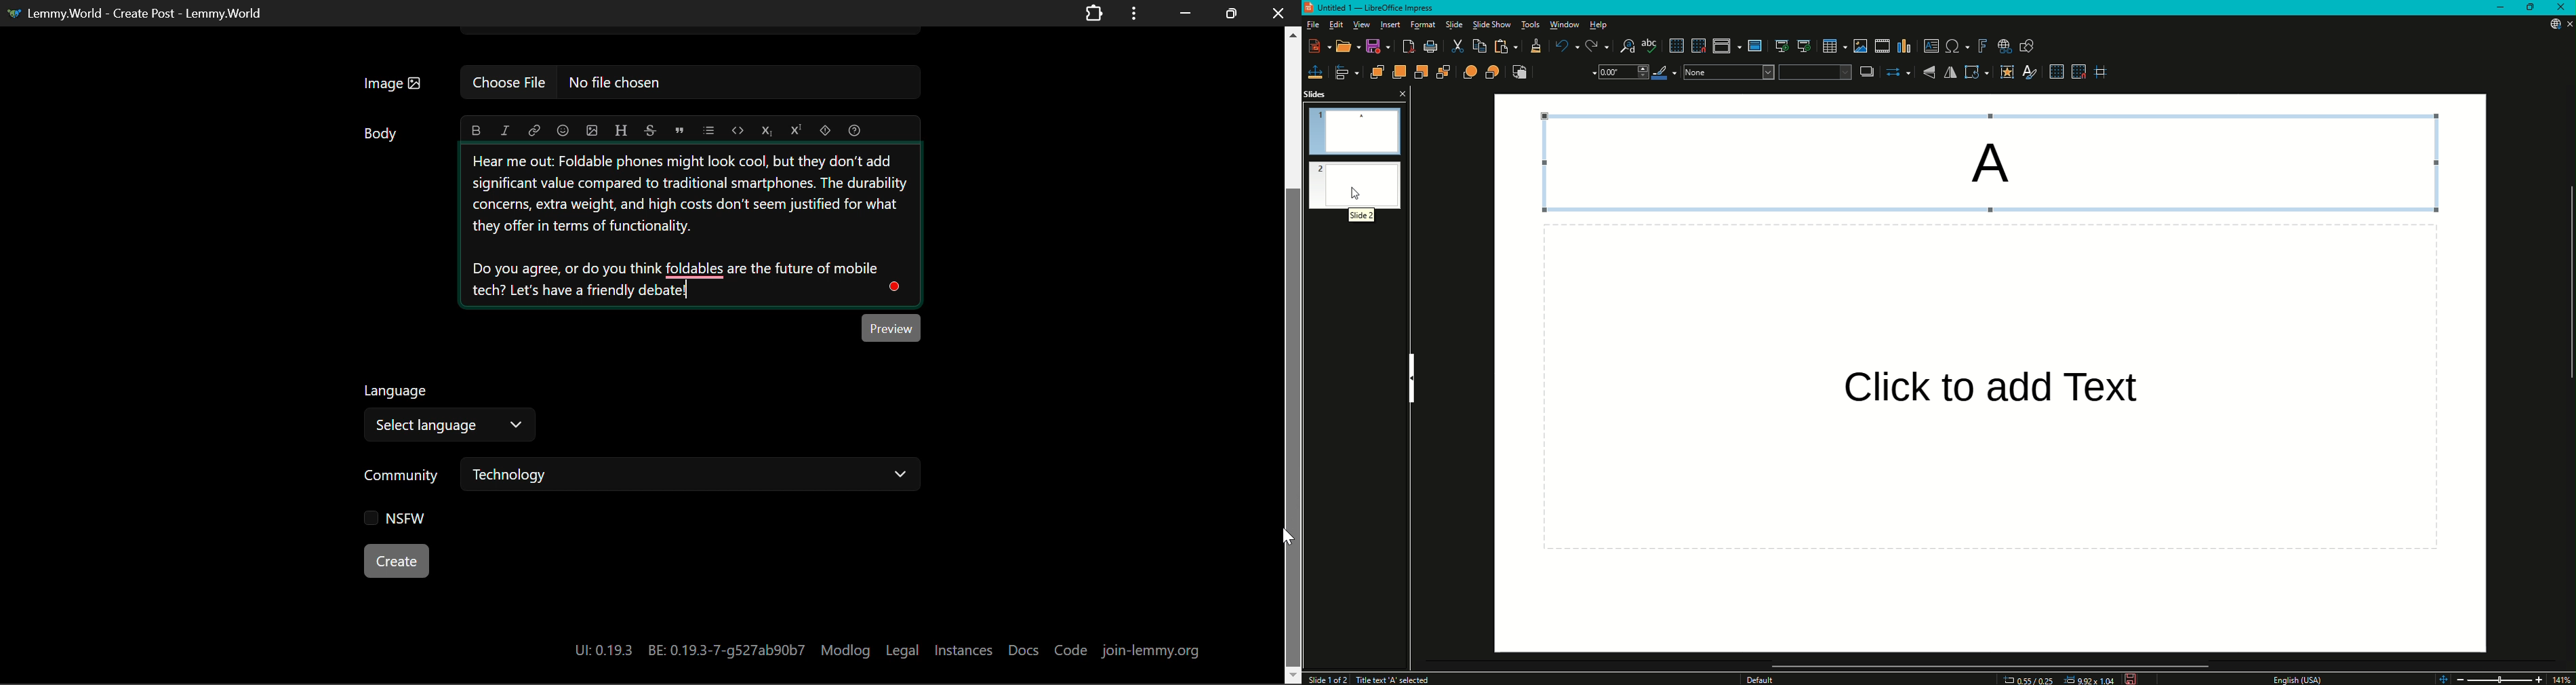  Describe the element at coordinates (1813, 72) in the screenshot. I see `Fill Colour` at that location.